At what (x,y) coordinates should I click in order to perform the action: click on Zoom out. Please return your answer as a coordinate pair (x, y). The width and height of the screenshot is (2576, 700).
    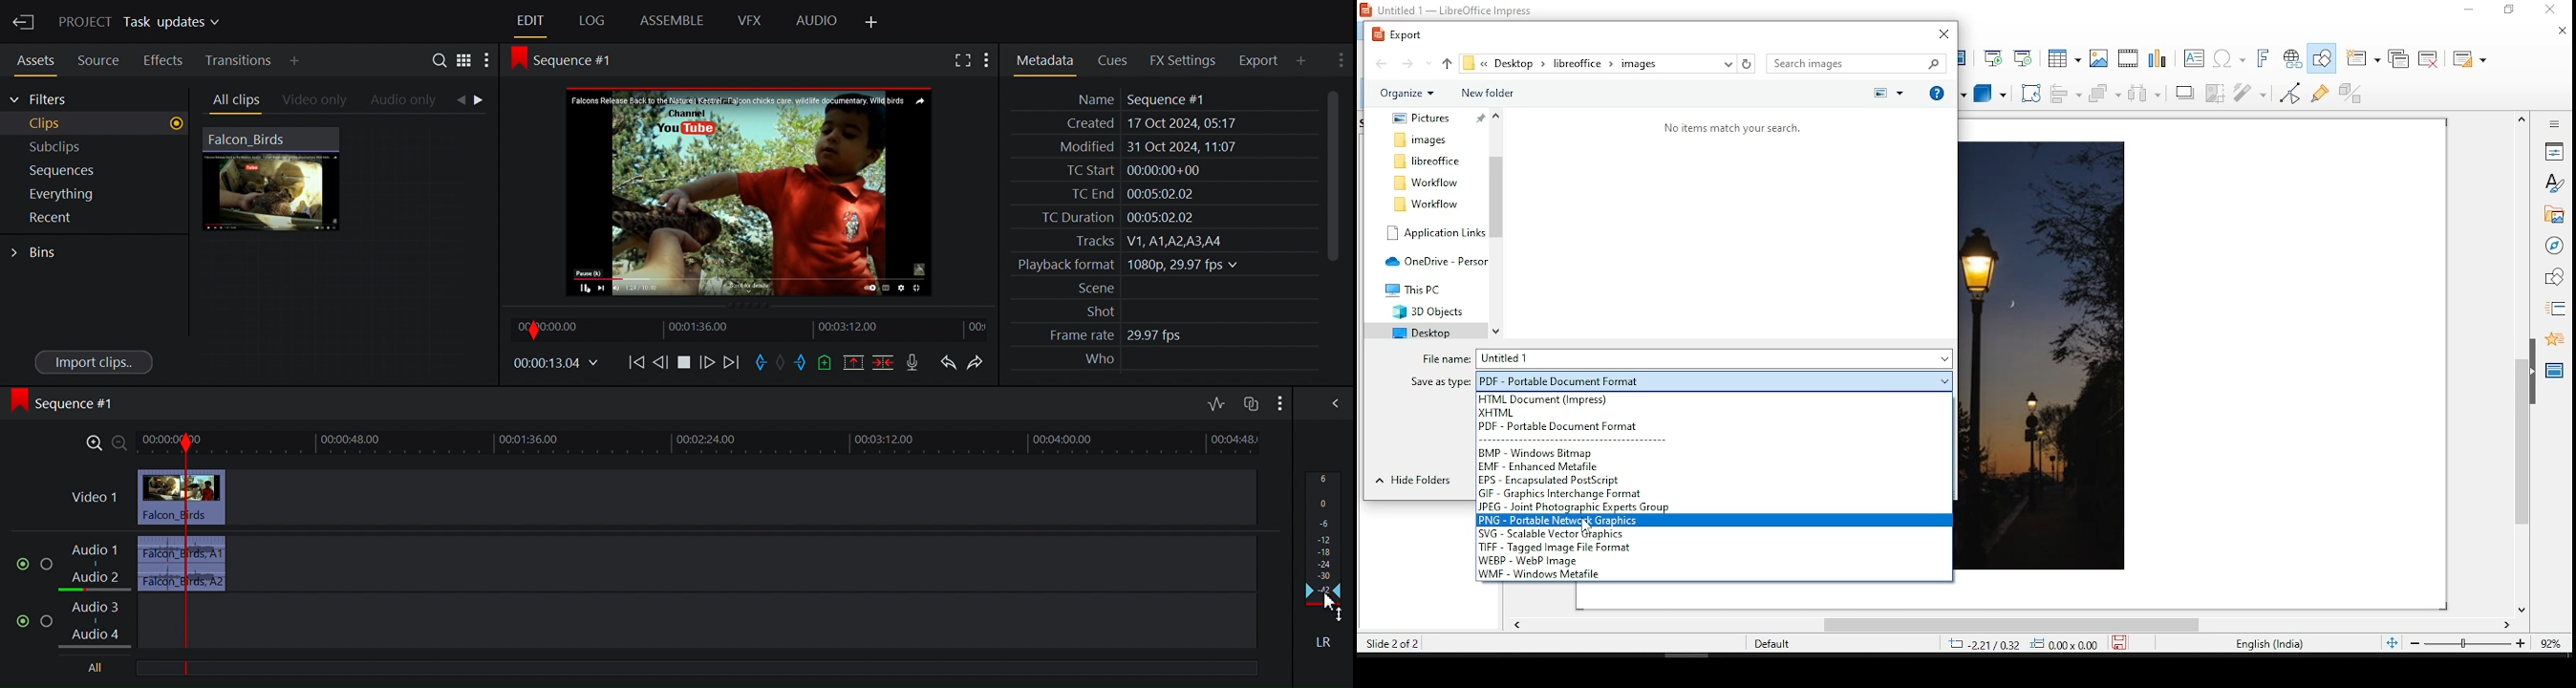
    Looking at the image, I should click on (121, 444).